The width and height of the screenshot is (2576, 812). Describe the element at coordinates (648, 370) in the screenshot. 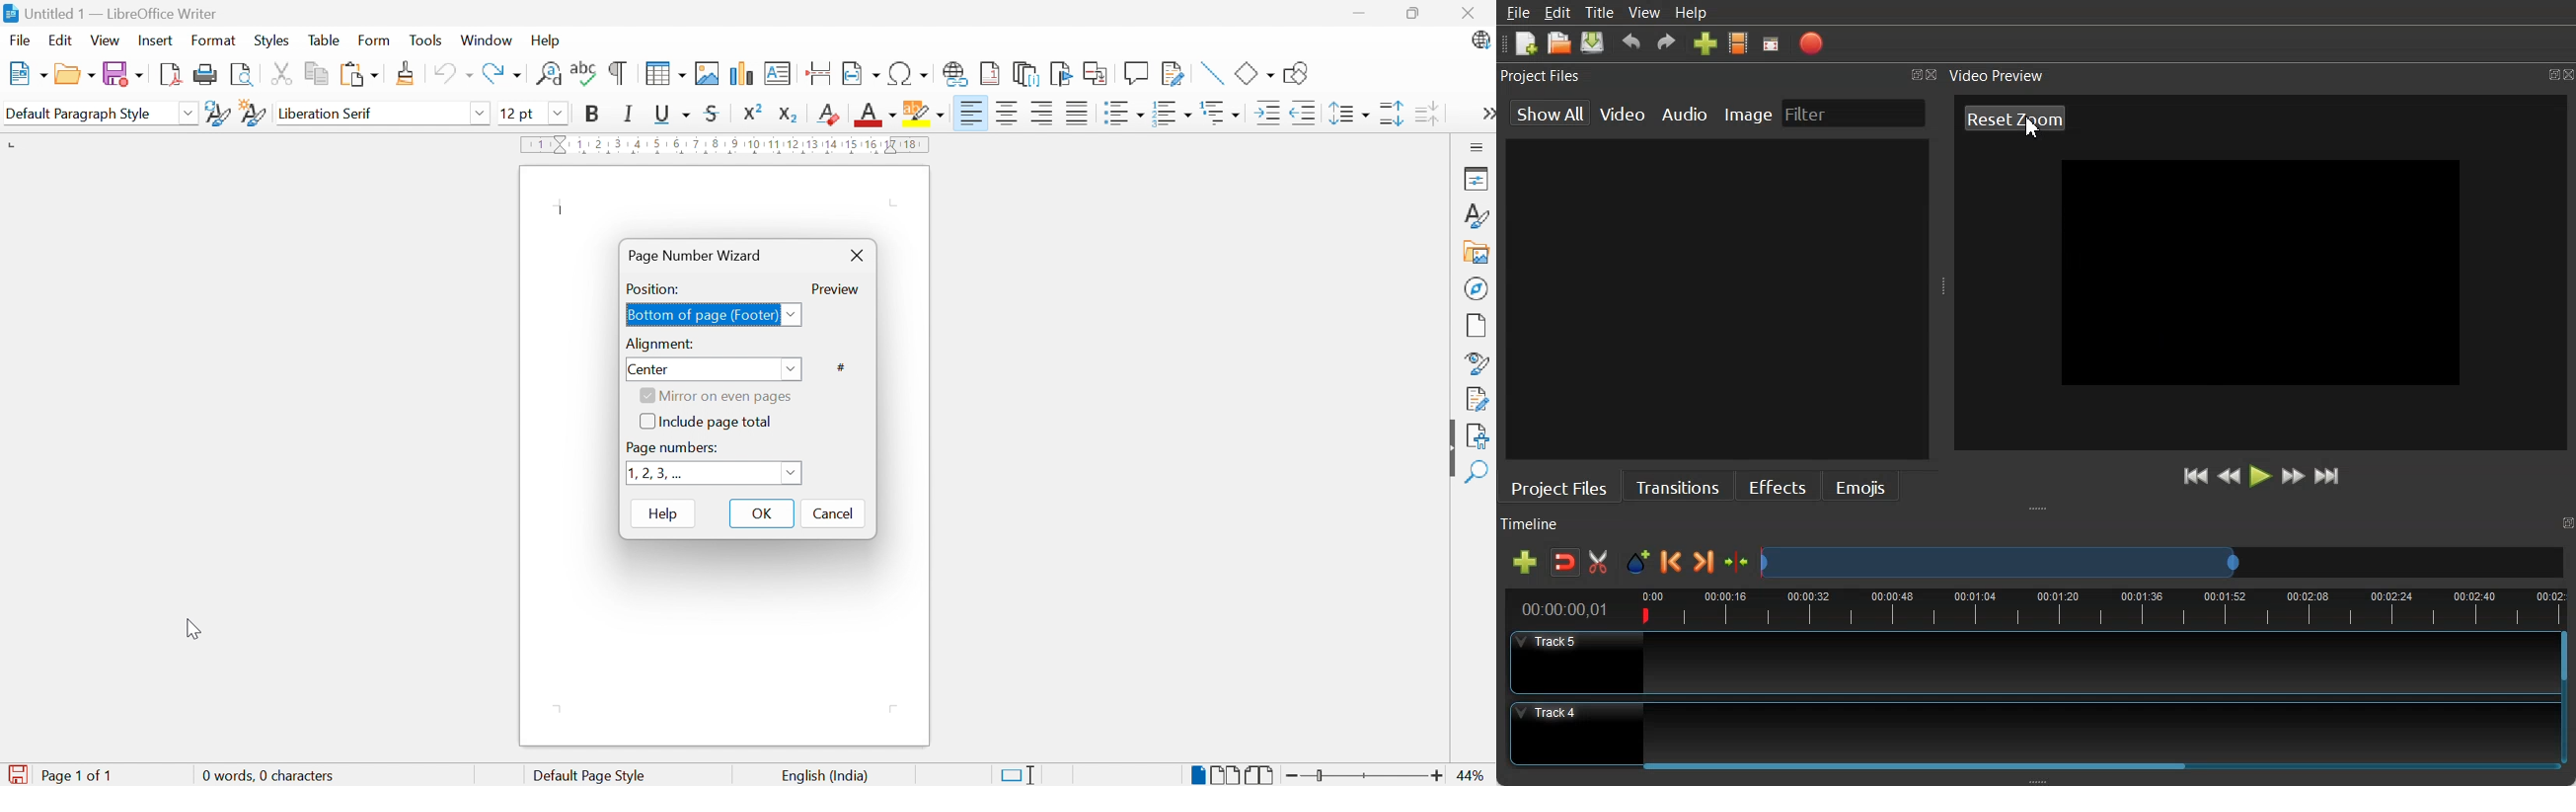

I see `Center` at that location.